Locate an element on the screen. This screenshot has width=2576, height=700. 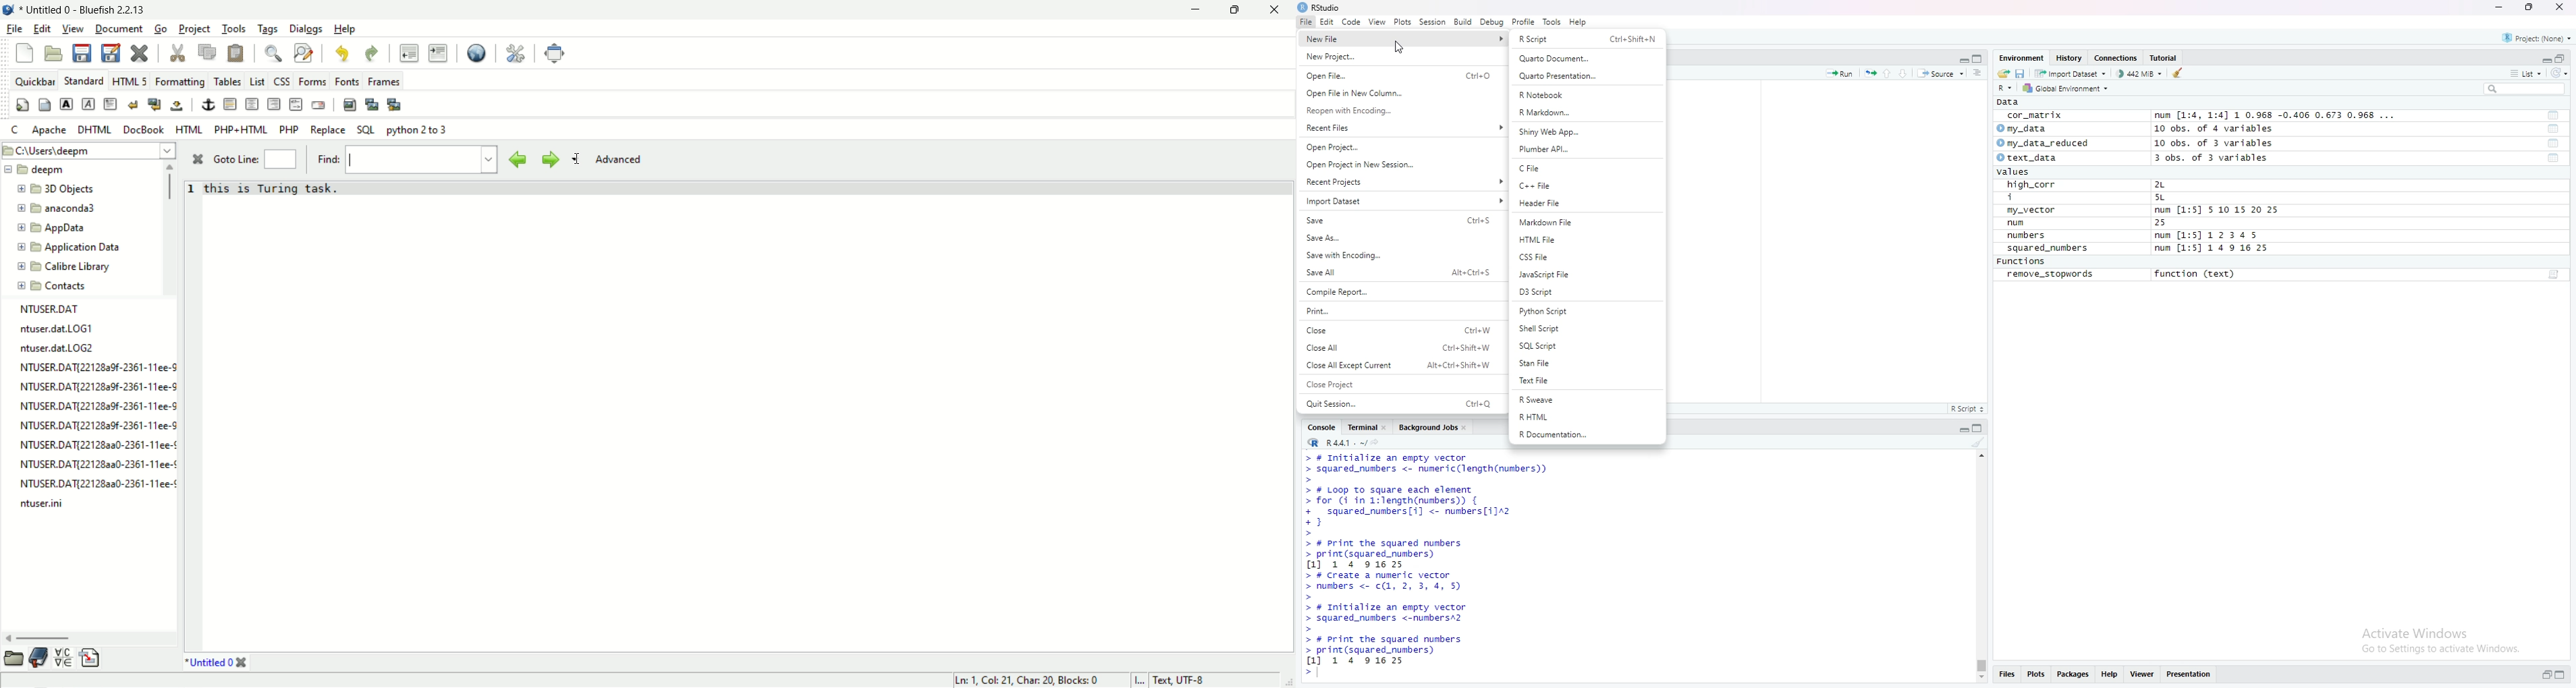
char map is located at coordinates (64, 658).